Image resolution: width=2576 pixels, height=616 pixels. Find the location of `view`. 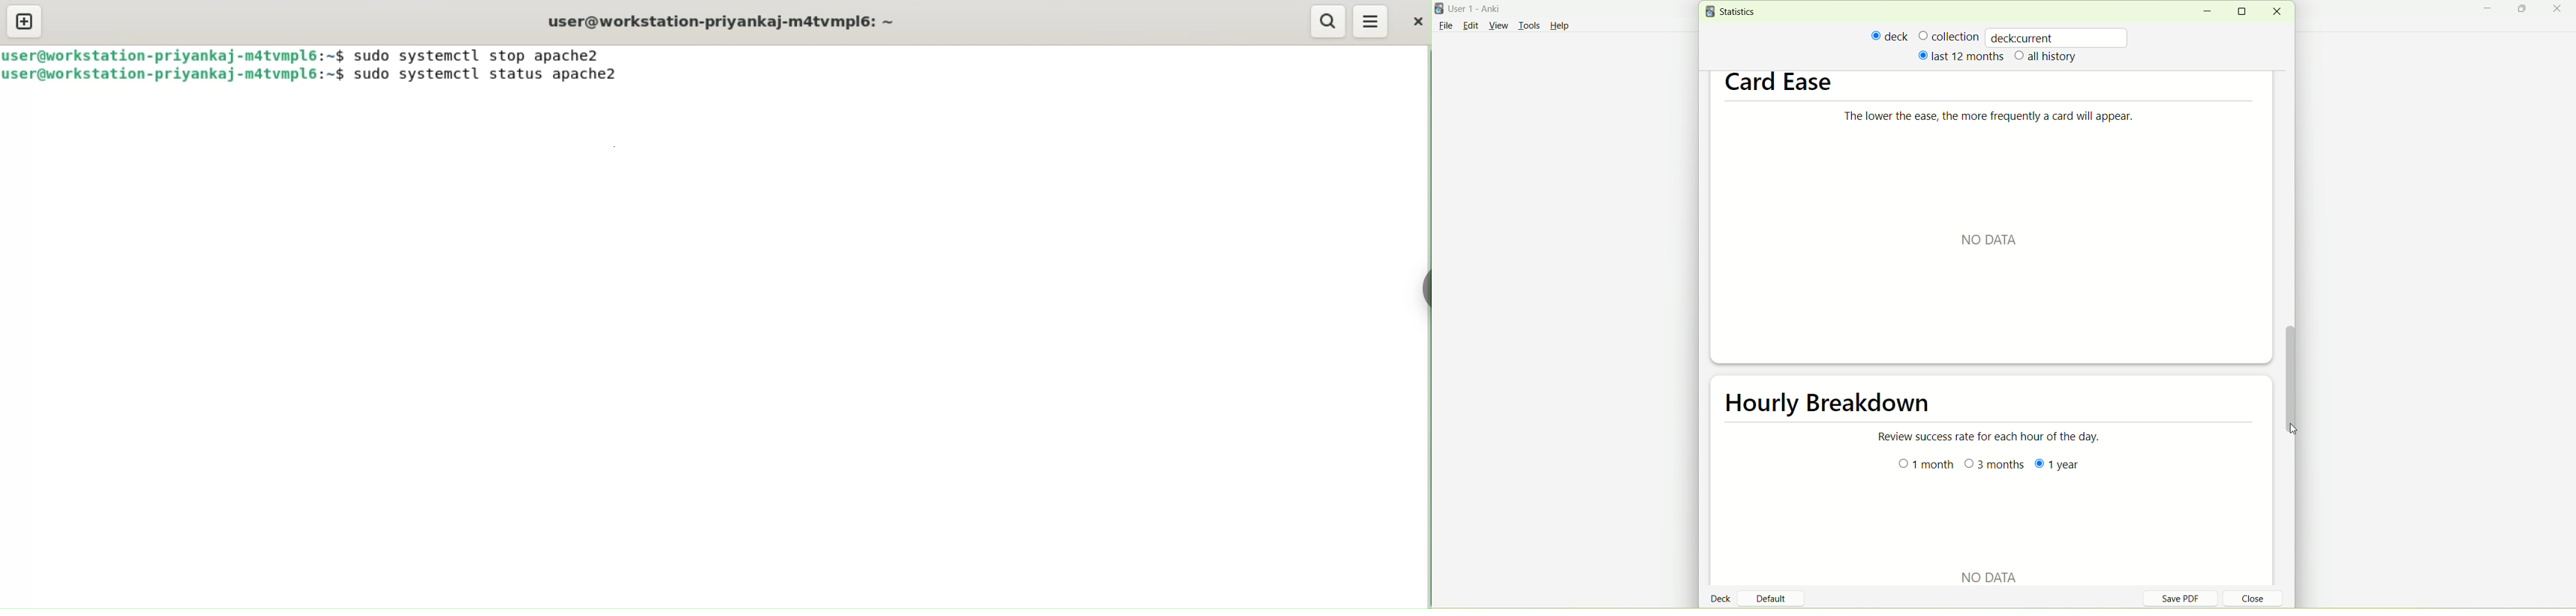

view is located at coordinates (1500, 26).